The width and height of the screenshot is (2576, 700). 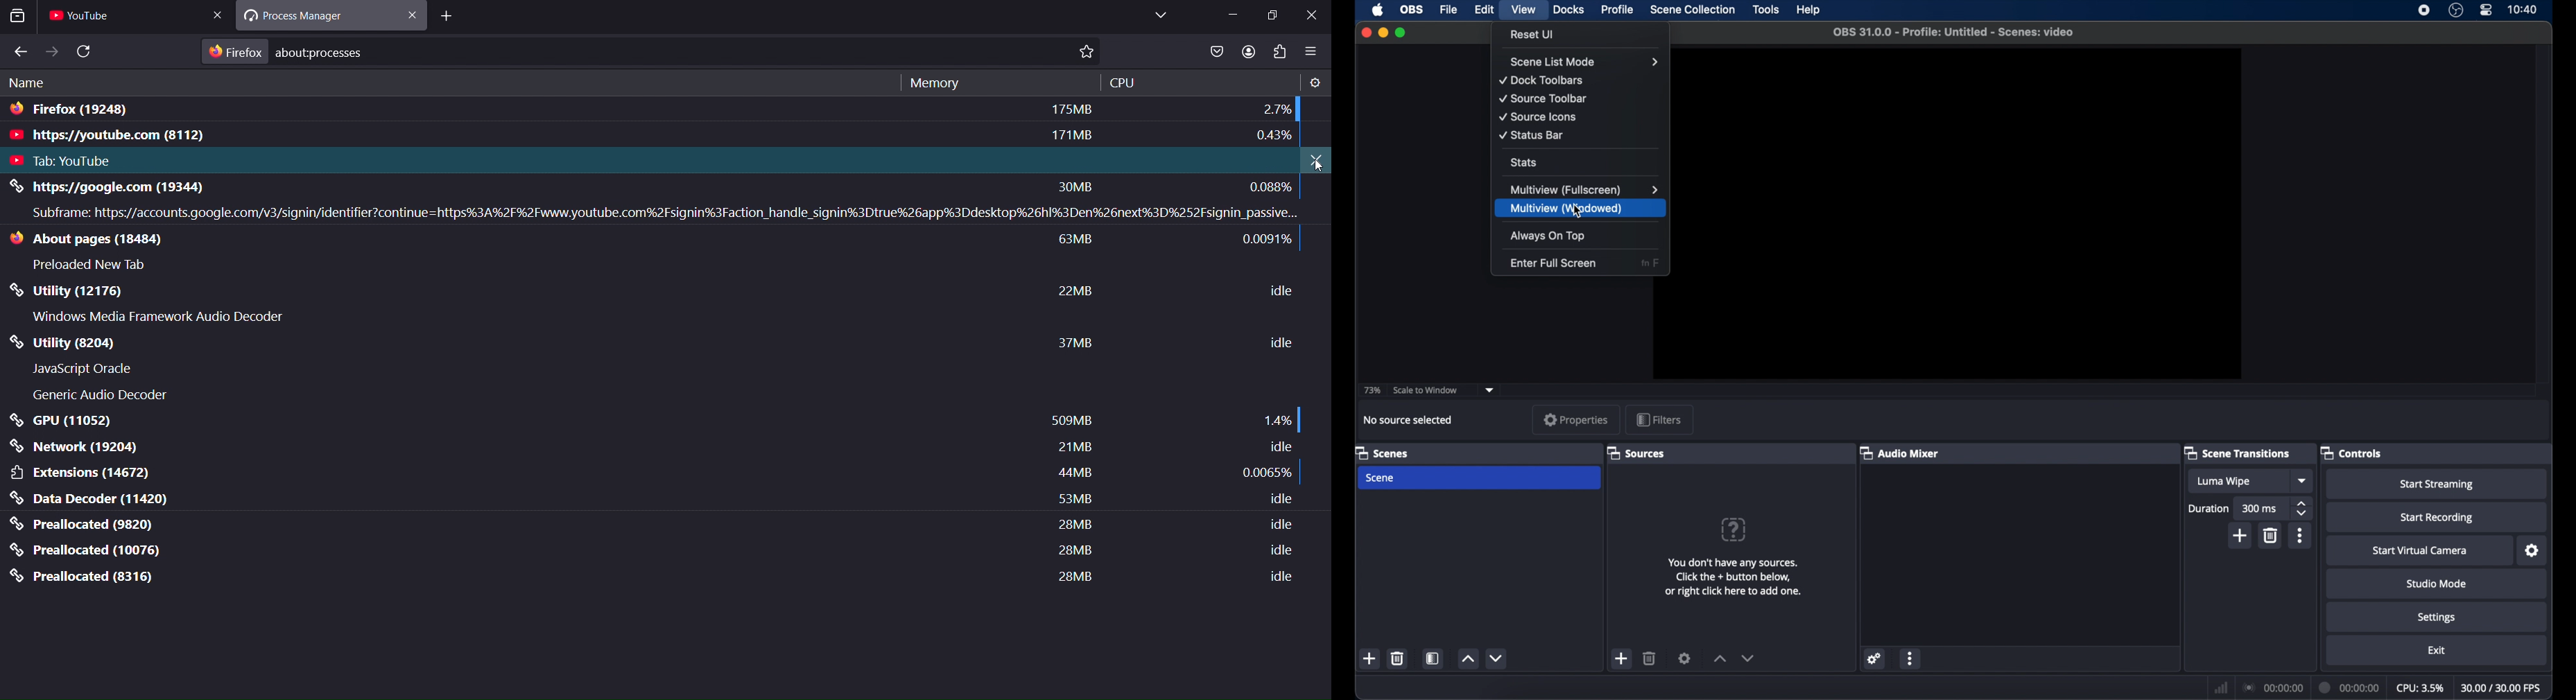 I want to click on 28 mb, so click(x=1072, y=525).